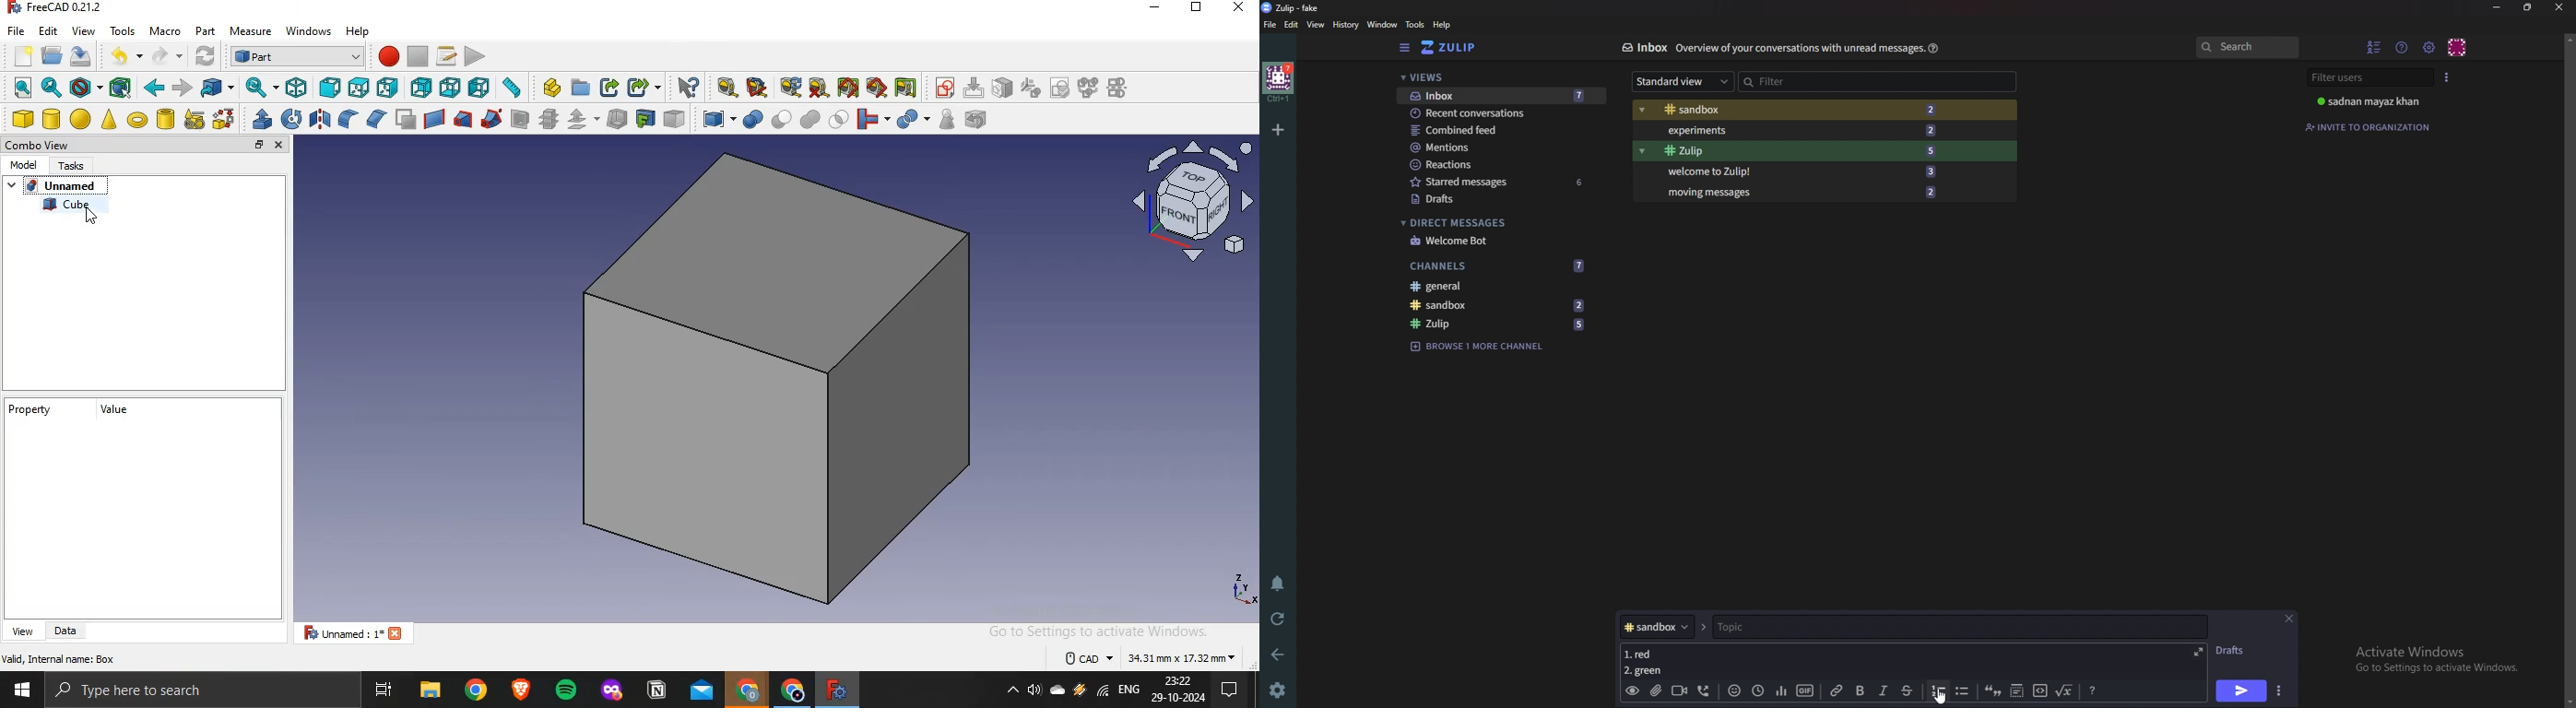 The width and height of the screenshot is (2576, 728). What do you see at coordinates (296, 87) in the screenshot?
I see `isometric` at bounding box center [296, 87].